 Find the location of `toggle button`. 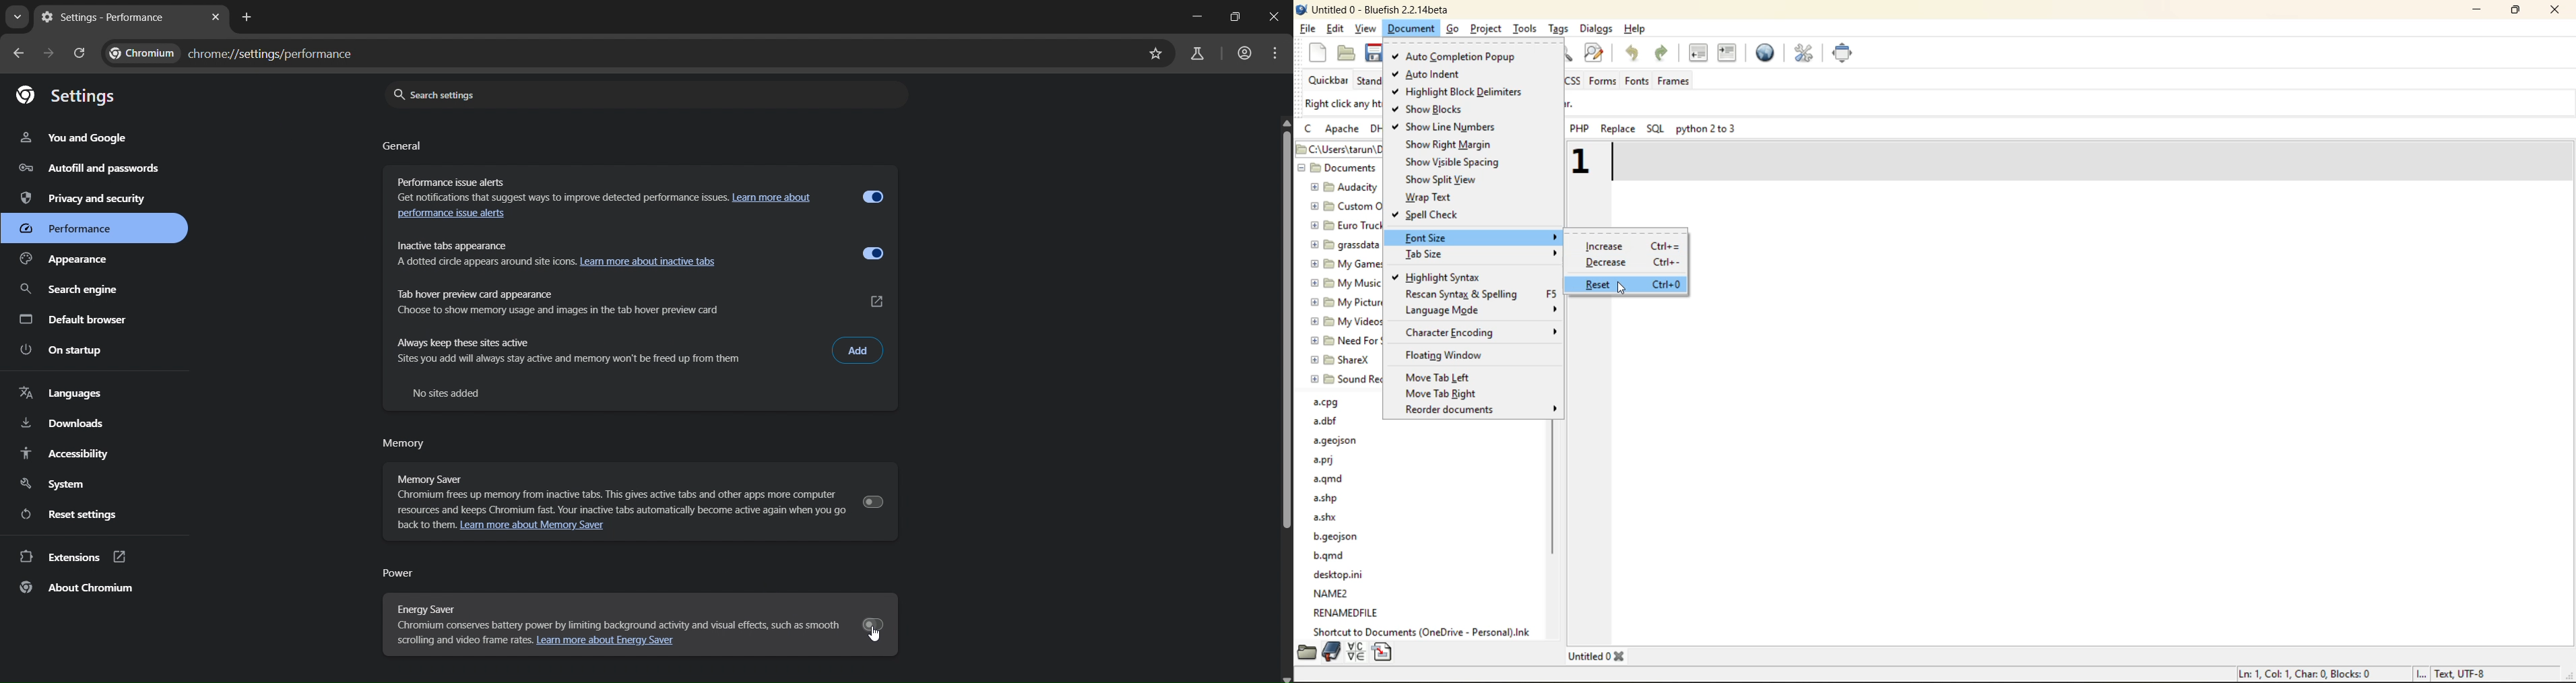

toggle button is located at coordinates (874, 196).